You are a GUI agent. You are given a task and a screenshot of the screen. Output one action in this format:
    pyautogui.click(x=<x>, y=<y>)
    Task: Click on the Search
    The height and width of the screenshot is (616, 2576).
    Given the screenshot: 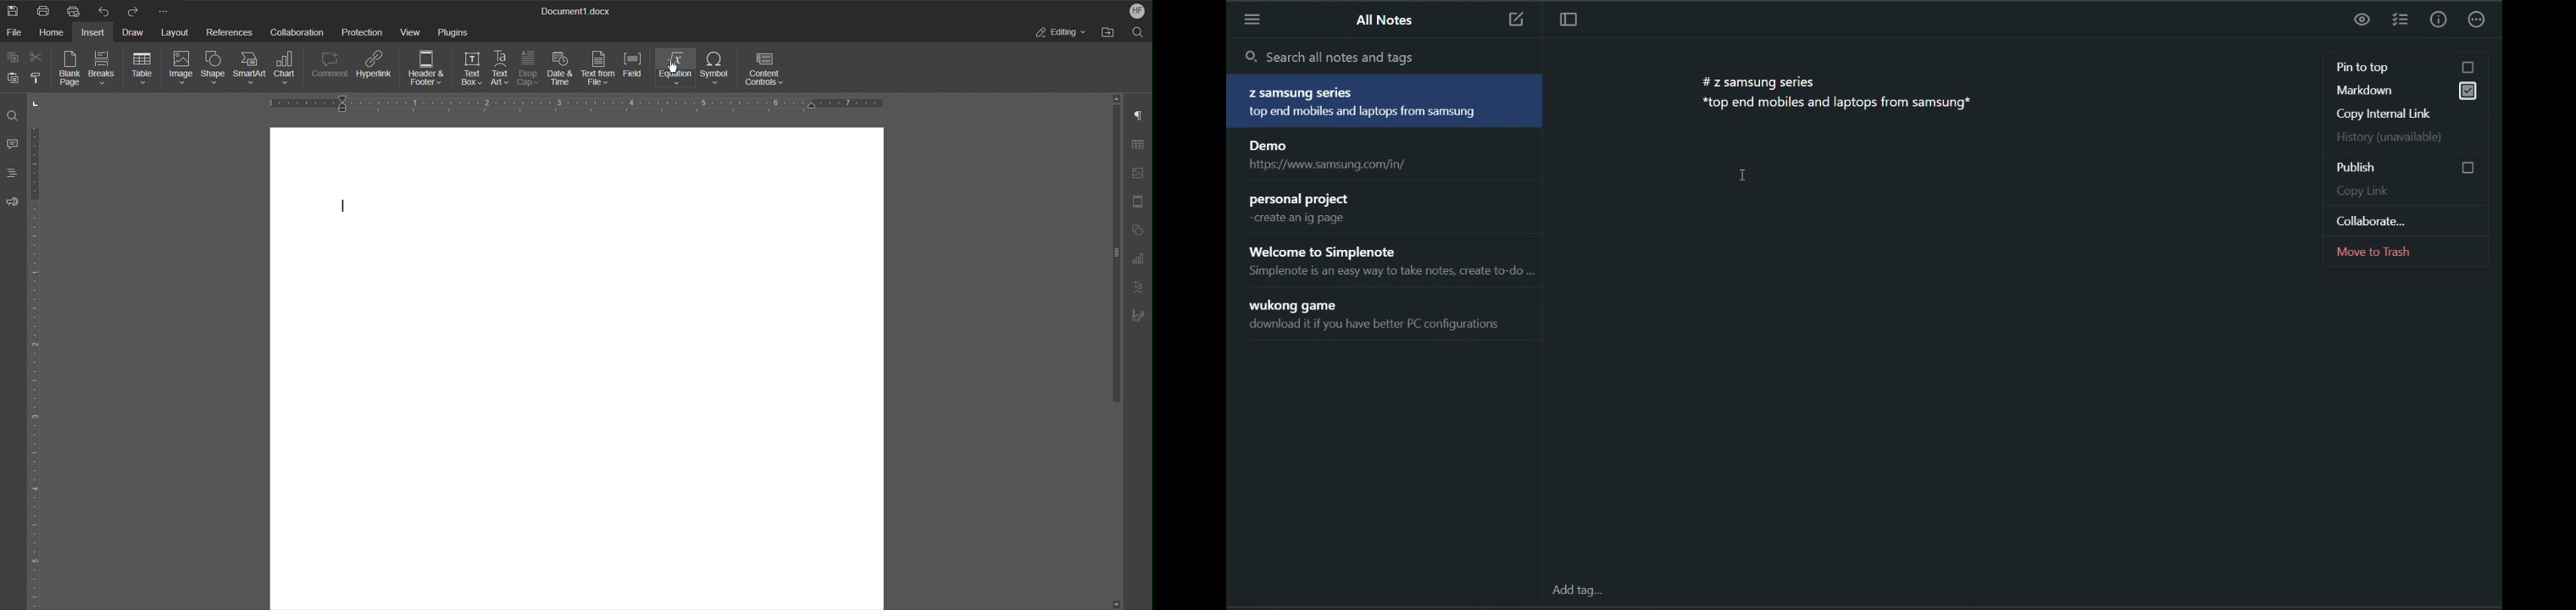 What is the action you would take?
    pyautogui.click(x=1141, y=33)
    